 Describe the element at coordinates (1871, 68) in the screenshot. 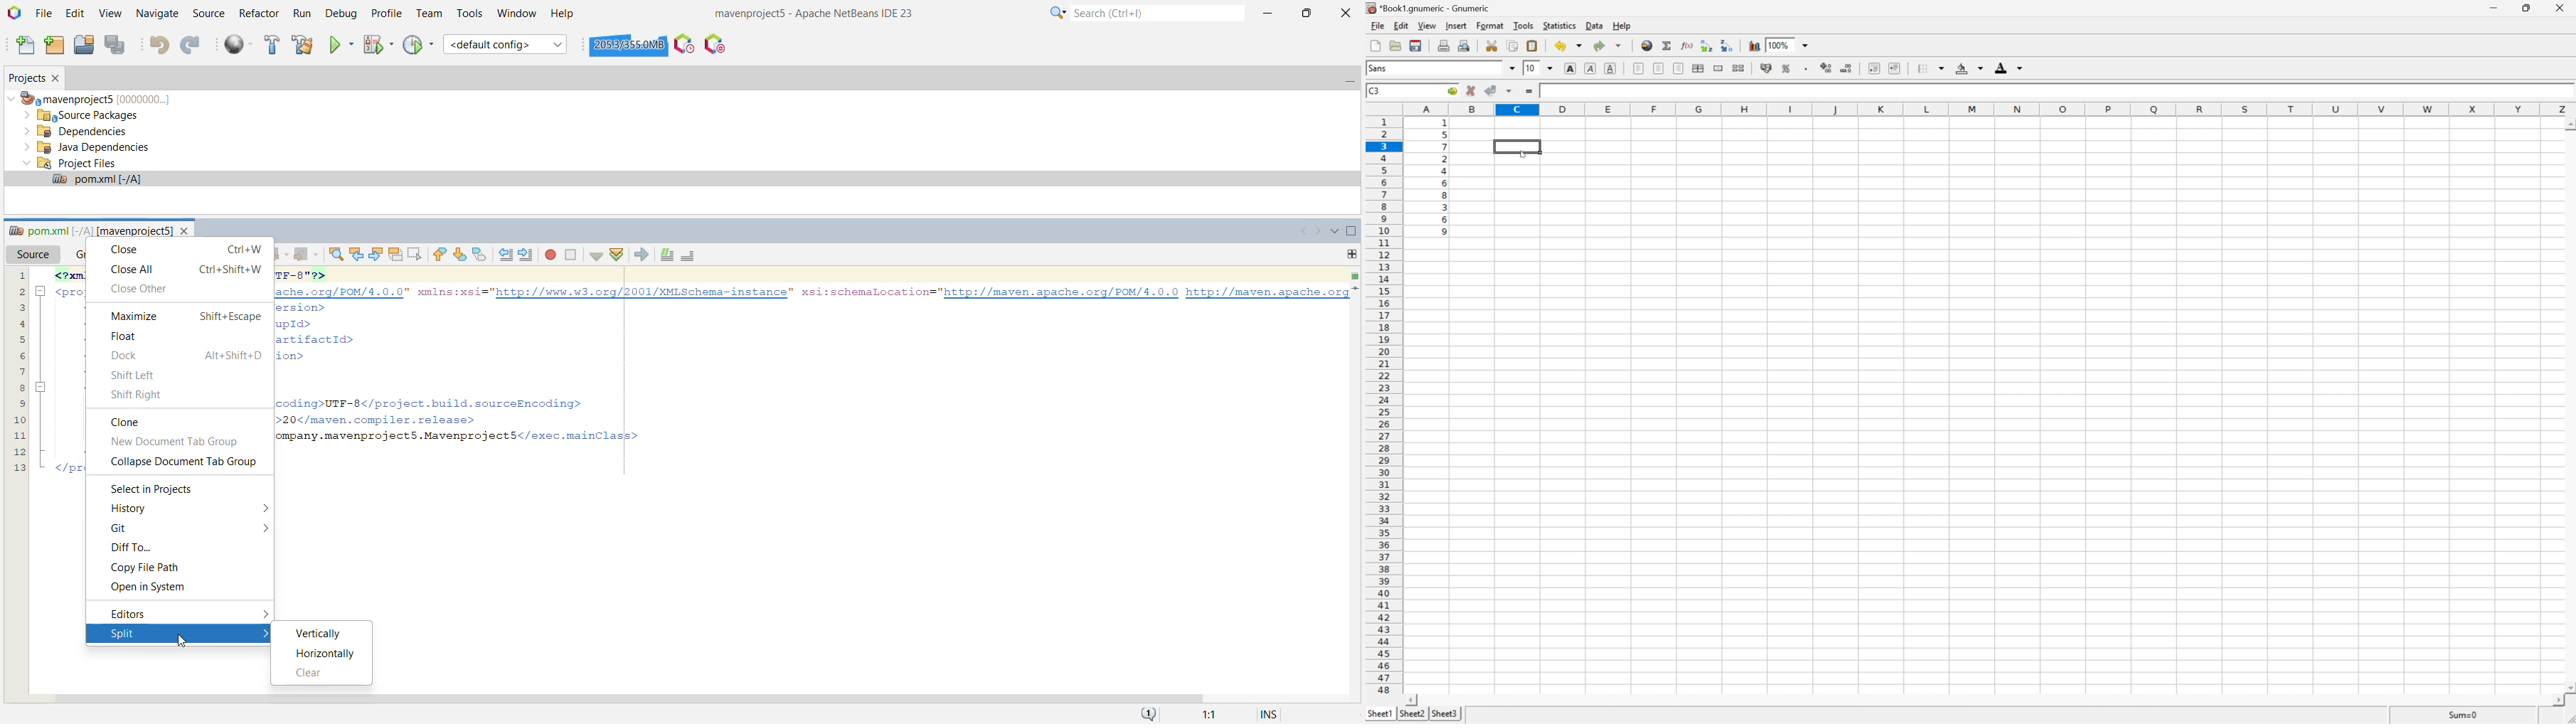

I see `decrease indent` at that location.